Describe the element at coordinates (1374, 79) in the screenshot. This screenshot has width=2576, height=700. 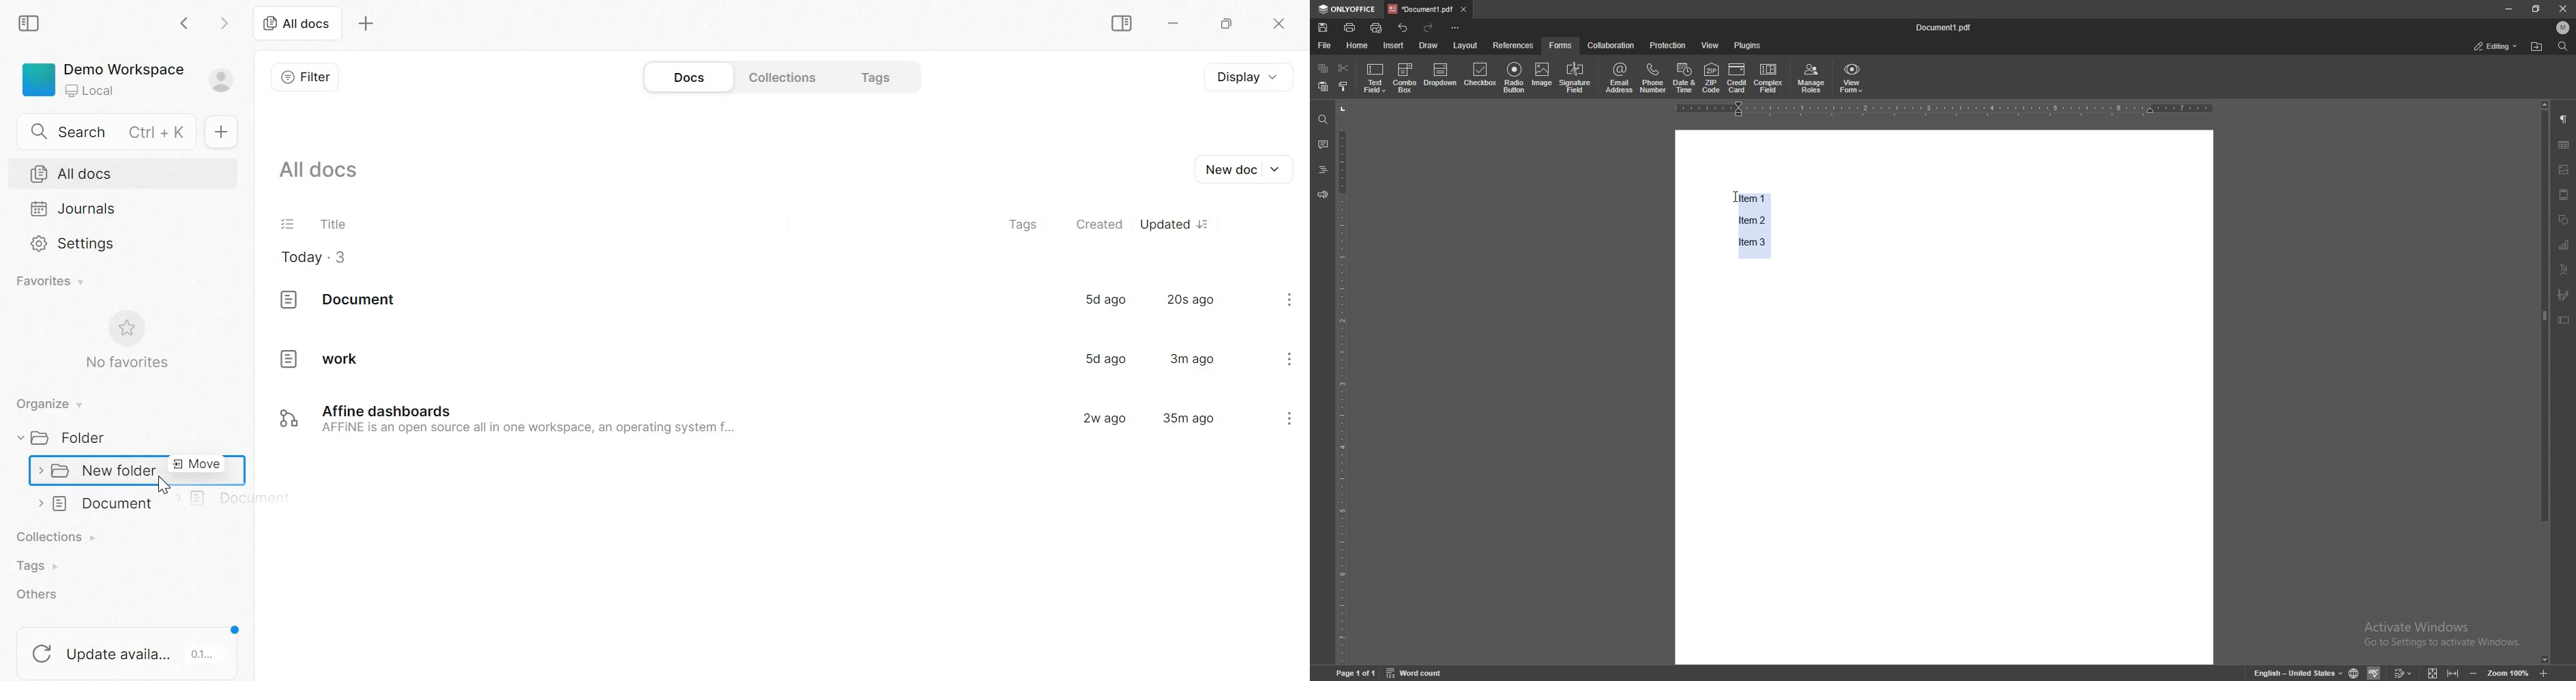
I see `text field` at that location.